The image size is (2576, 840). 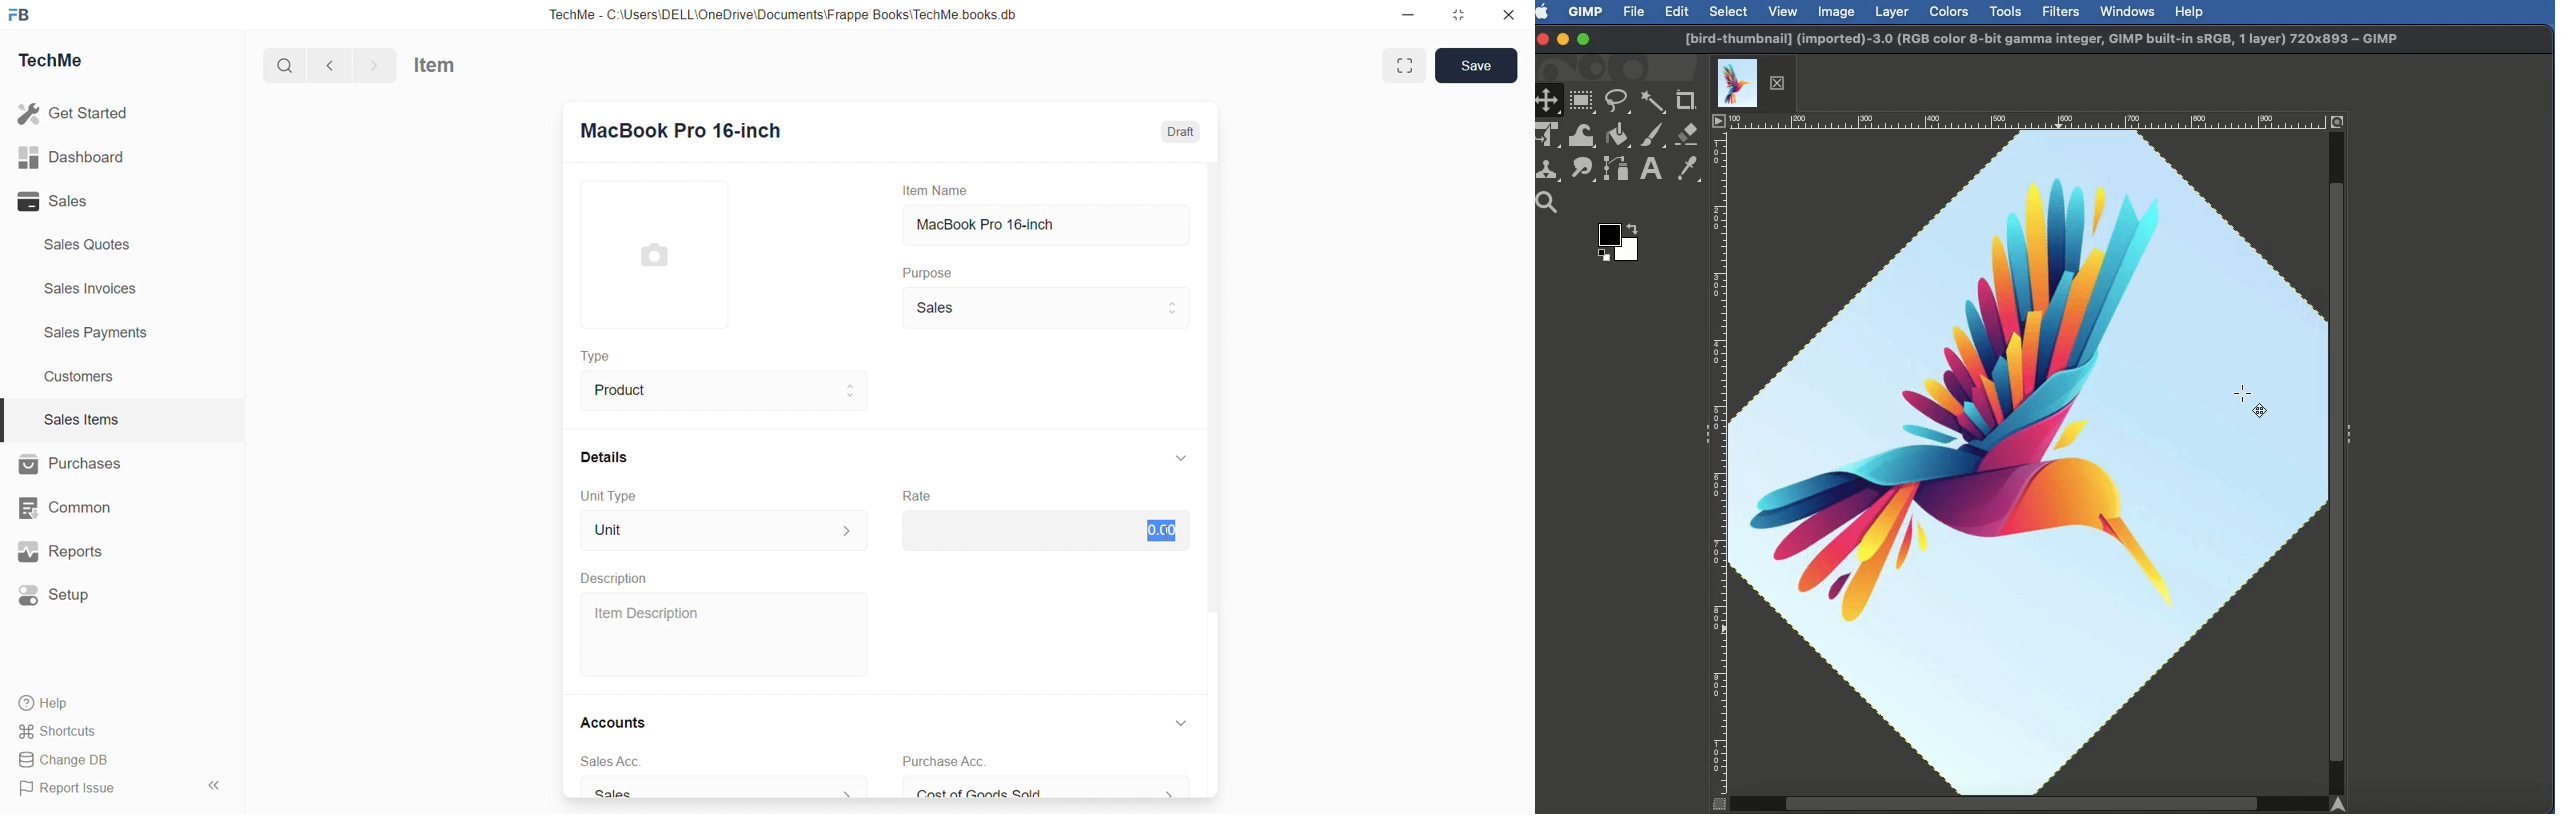 I want to click on minimize, so click(x=1408, y=14).